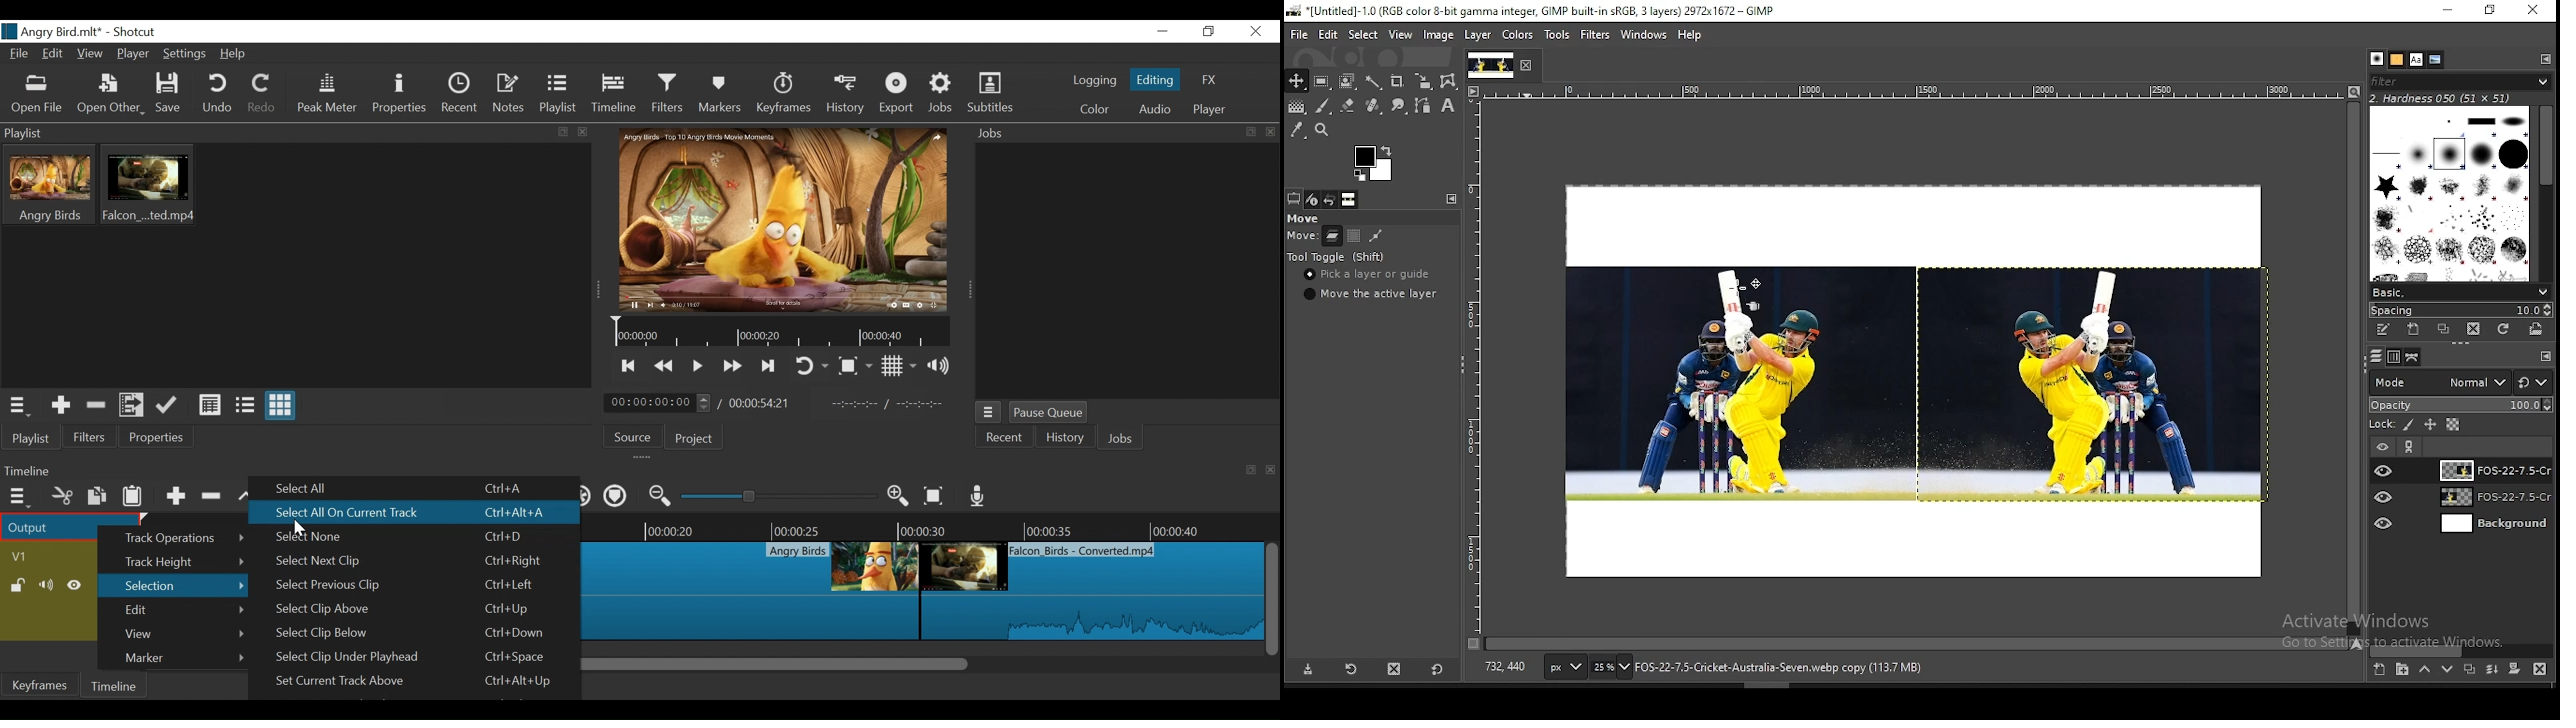 The width and height of the screenshot is (2576, 728). Describe the element at coordinates (401, 94) in the screenshot. I see `Properties` at that location.